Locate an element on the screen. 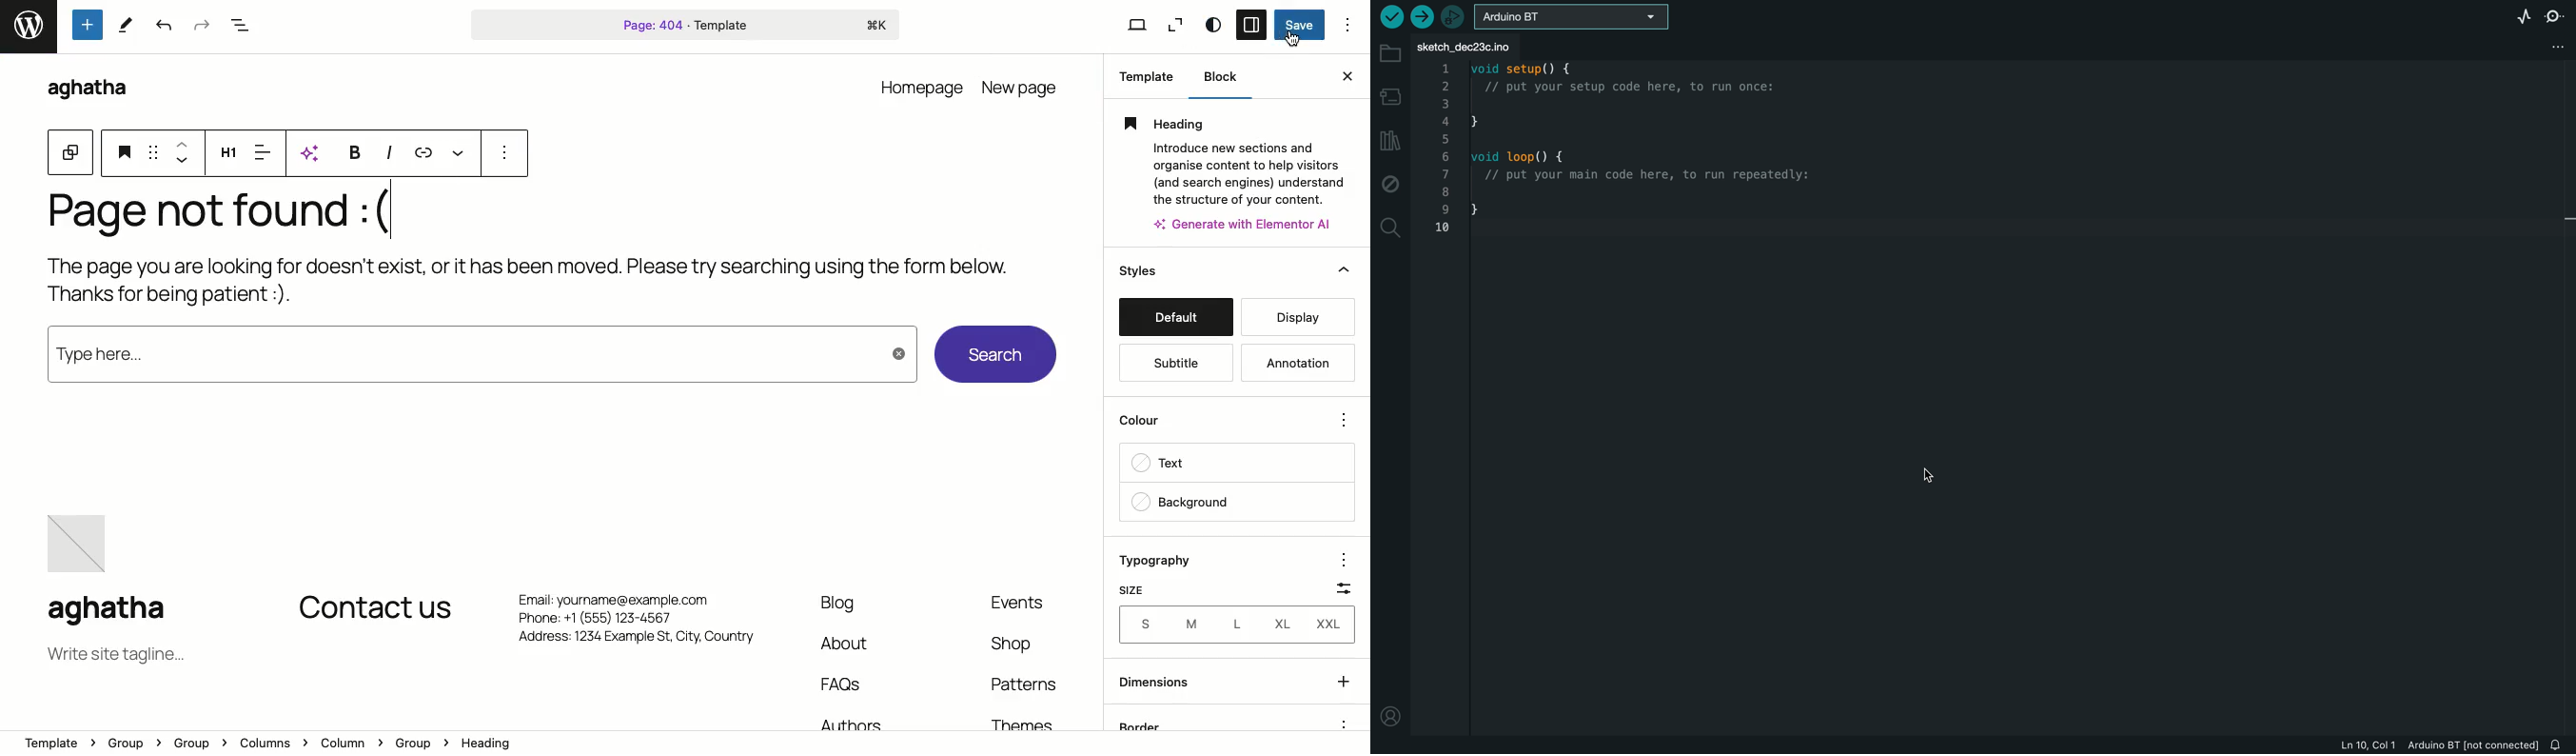 The width and height of the screenshot is (2576, 756). Introduce new sections and
organise content to help visitors.
(and search engines) understand
the structure of your content. is located at coordinates (1244, 172).